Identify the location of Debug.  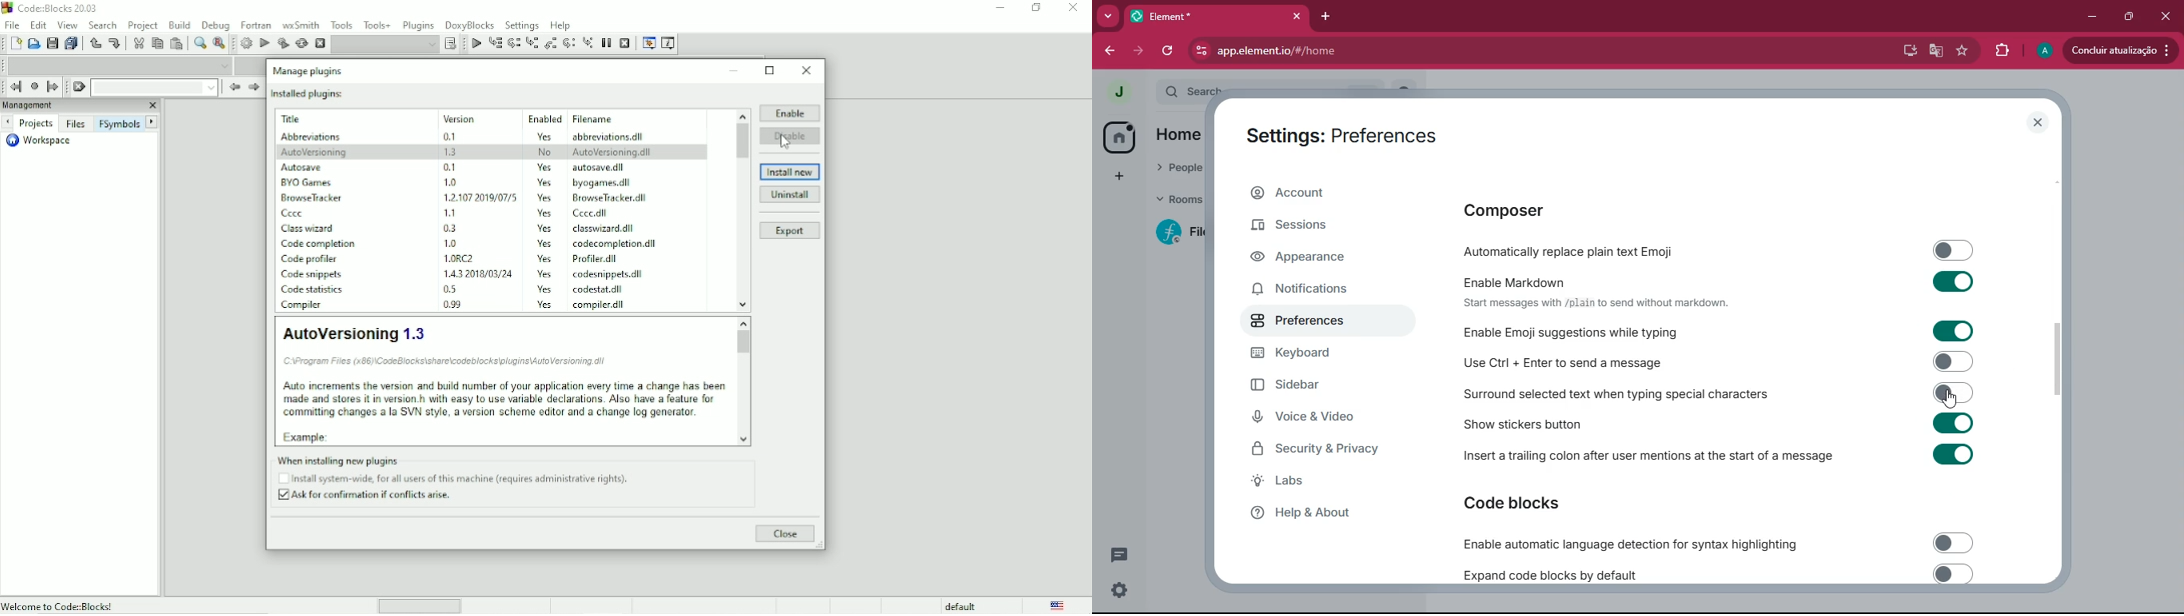
(216, 23).